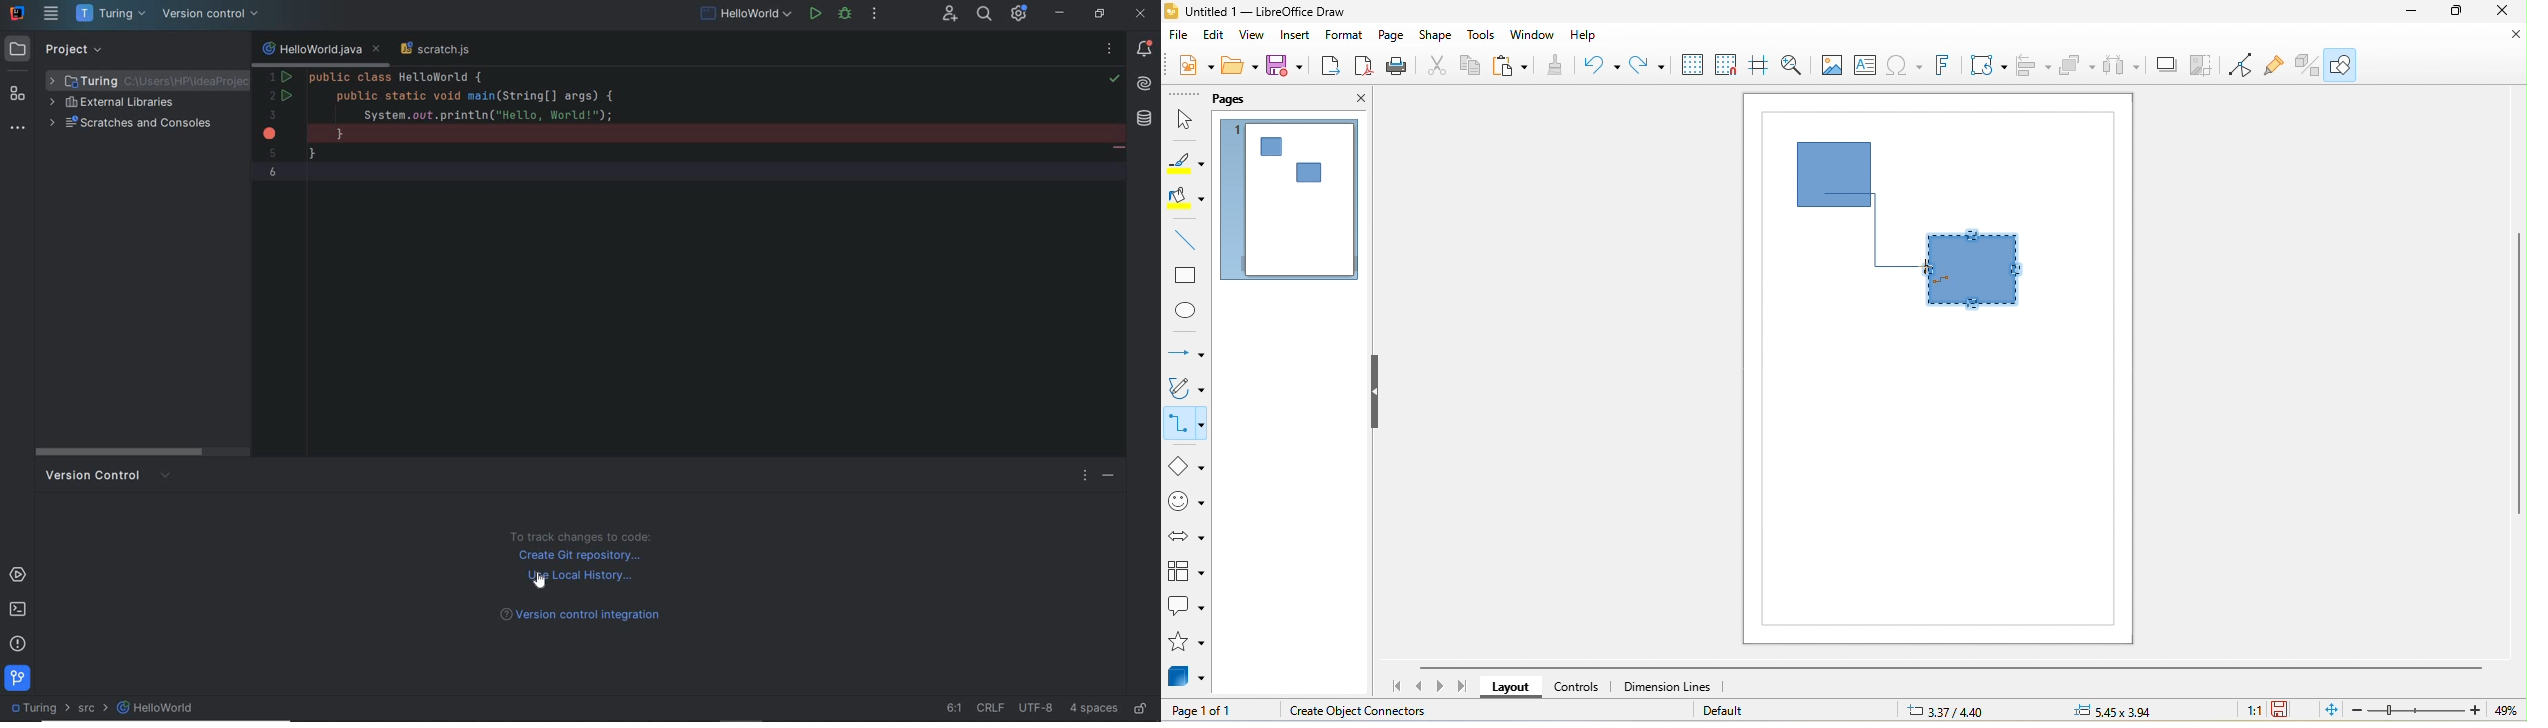 The width and height of the screenshot is (2548, 728). What do you see at coordinates (16, 574) in the screenshot?
I see `services` at bounding box center [16, 574].